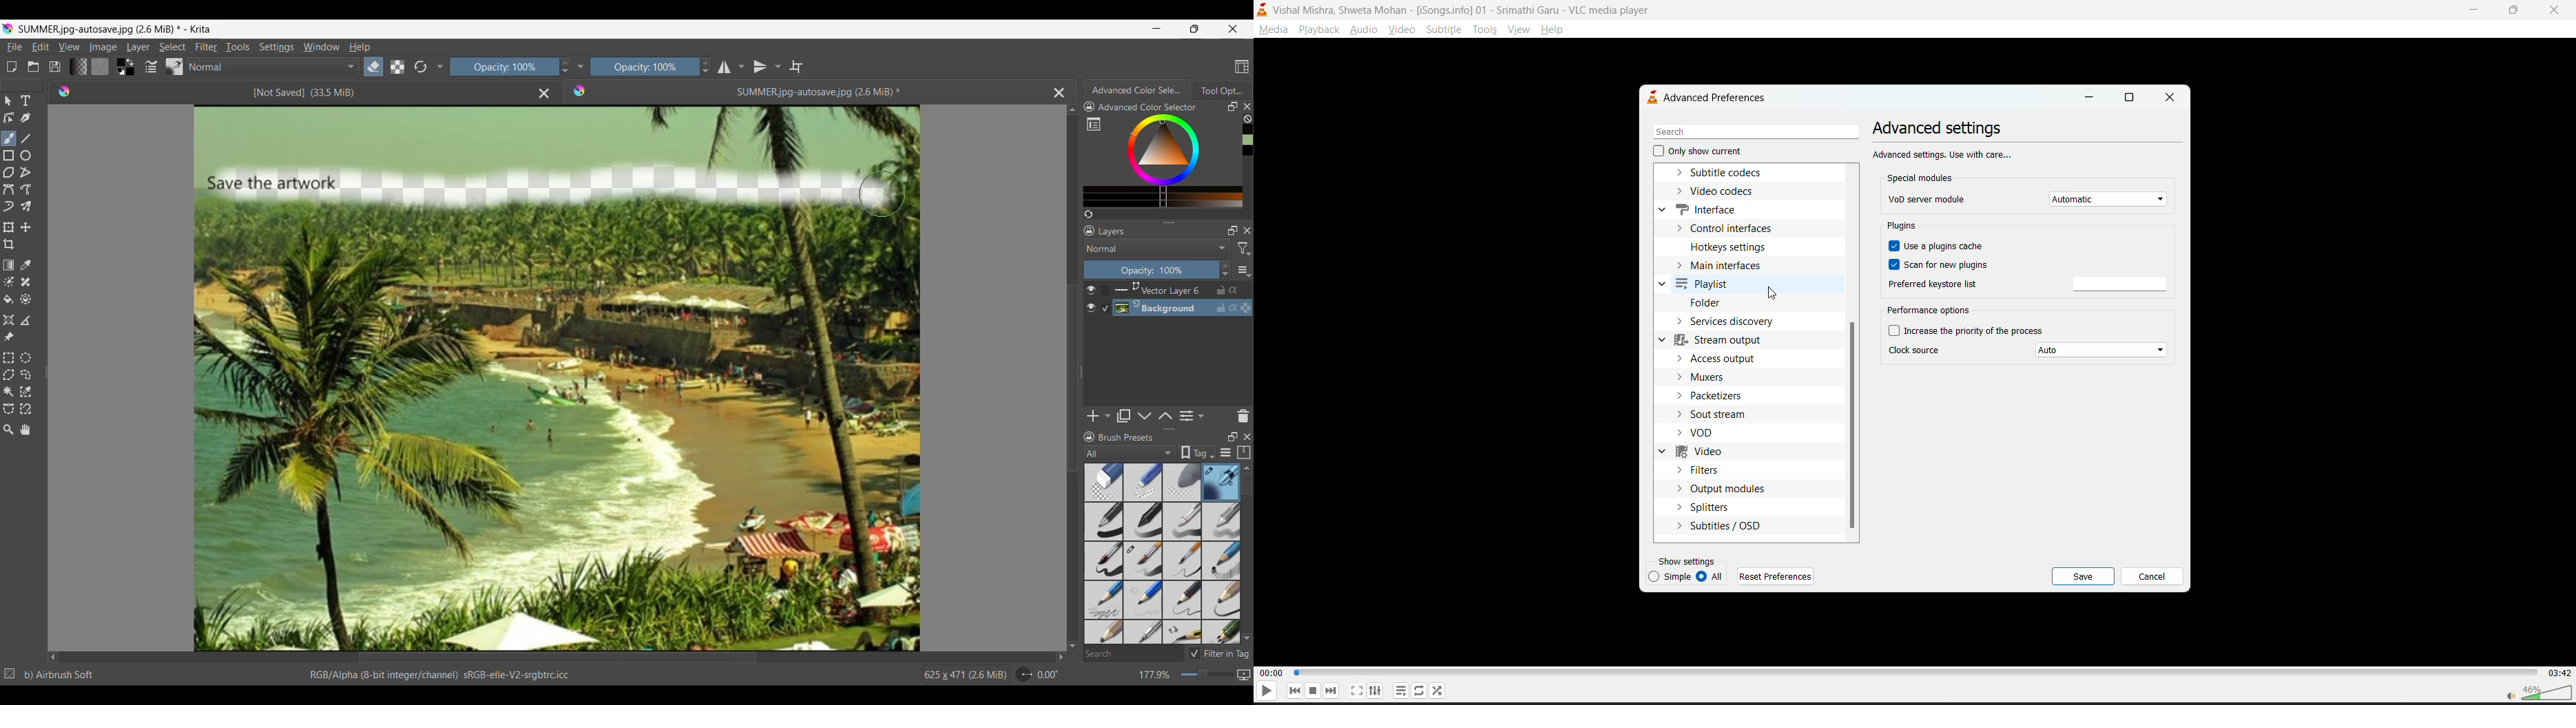  Describe the element at coordinates (1270, 673) in the screenshot. I see `00:00` at that location.